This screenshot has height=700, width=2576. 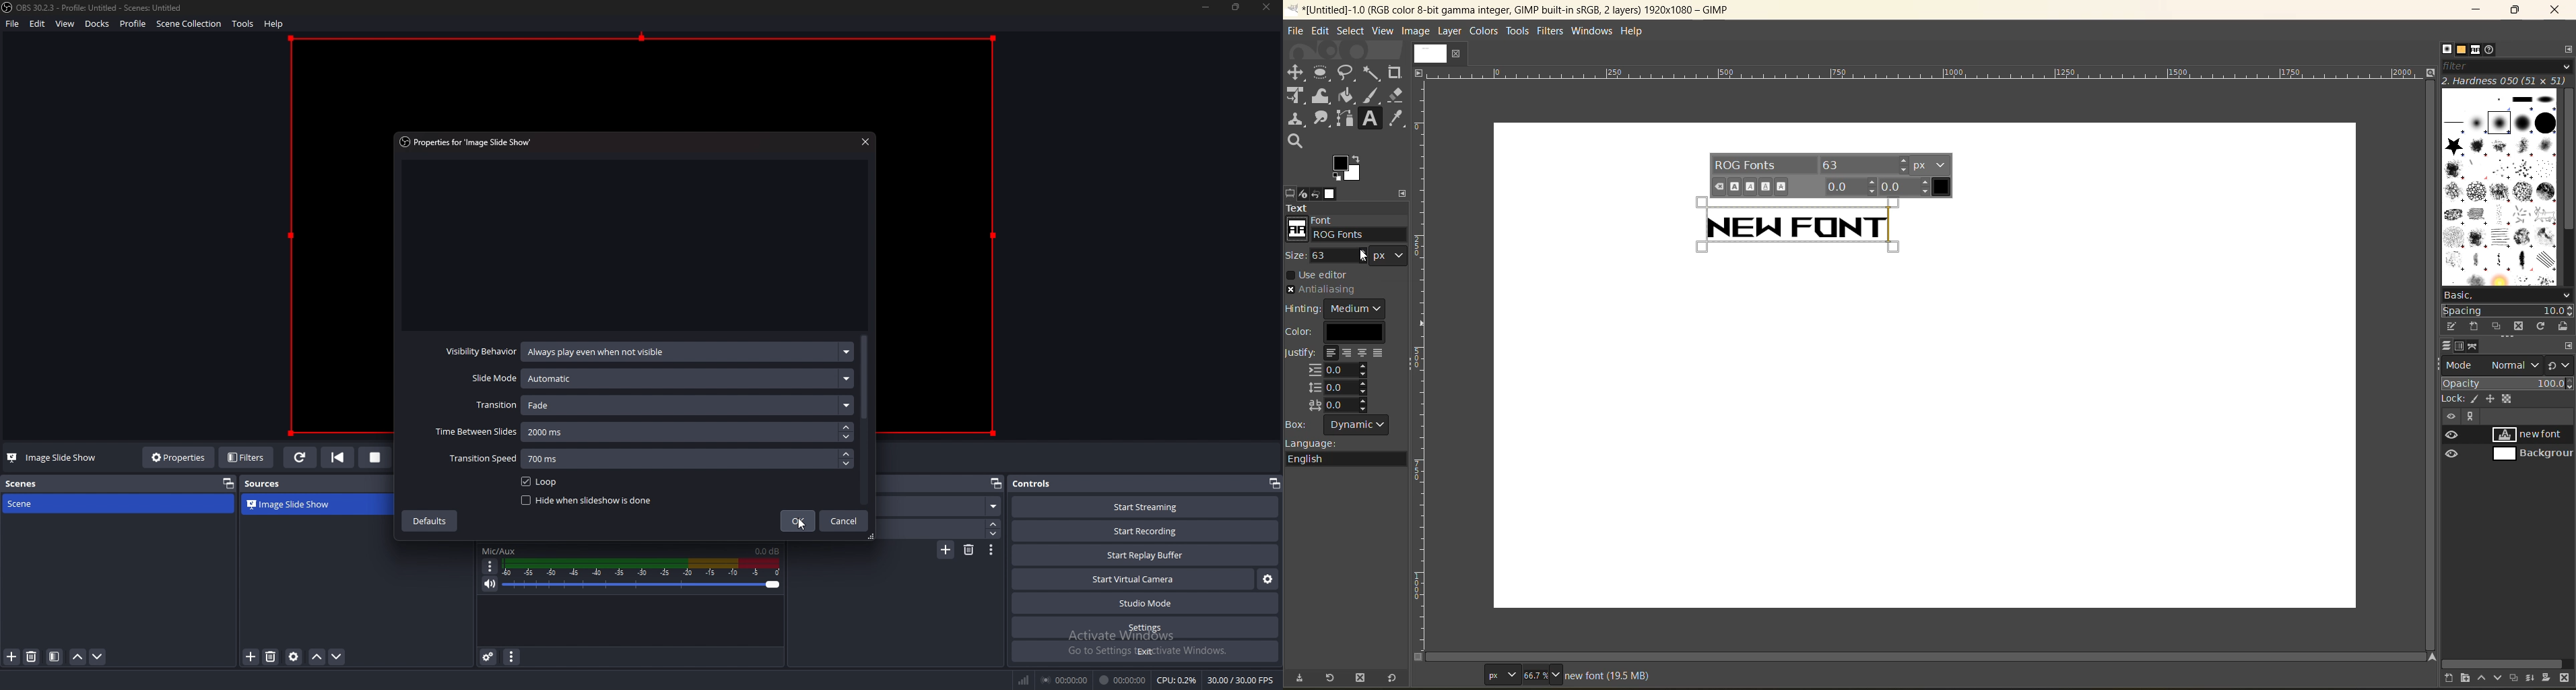 I want to click on create a new layer group, so click(x=2467, y=679).